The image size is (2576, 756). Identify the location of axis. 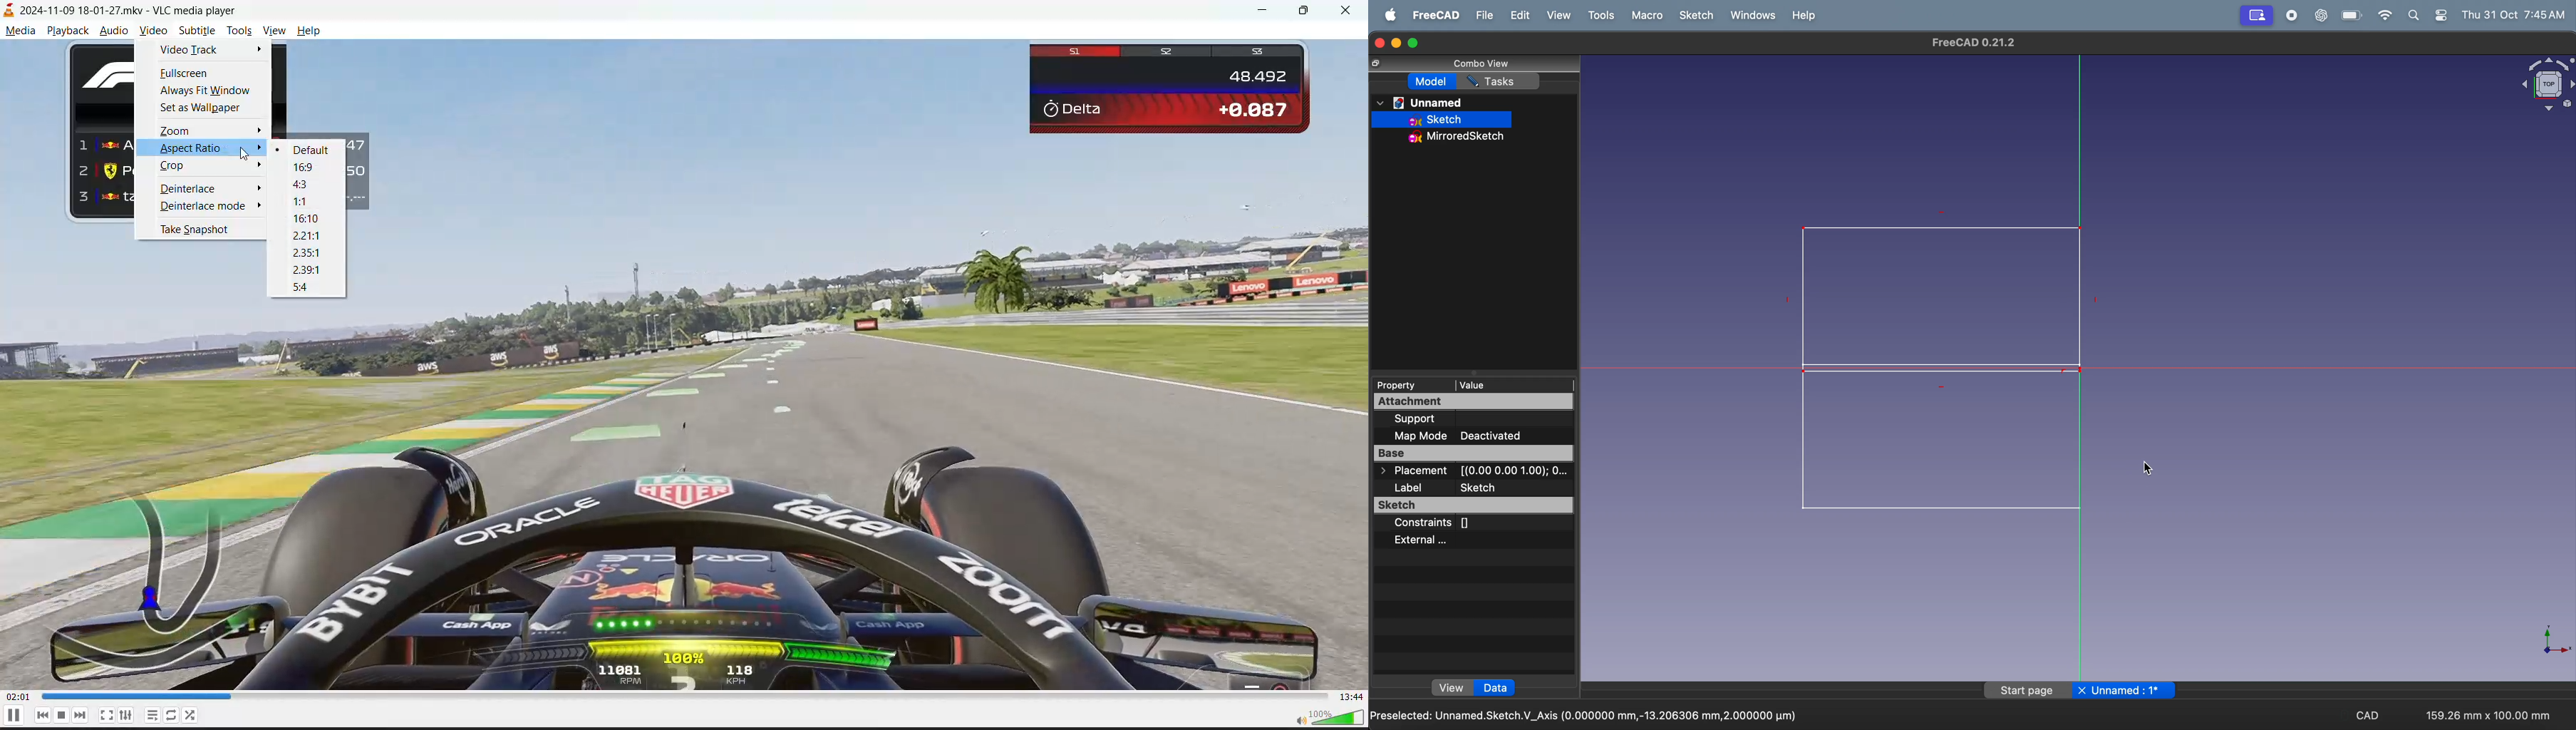
(2551, 644).